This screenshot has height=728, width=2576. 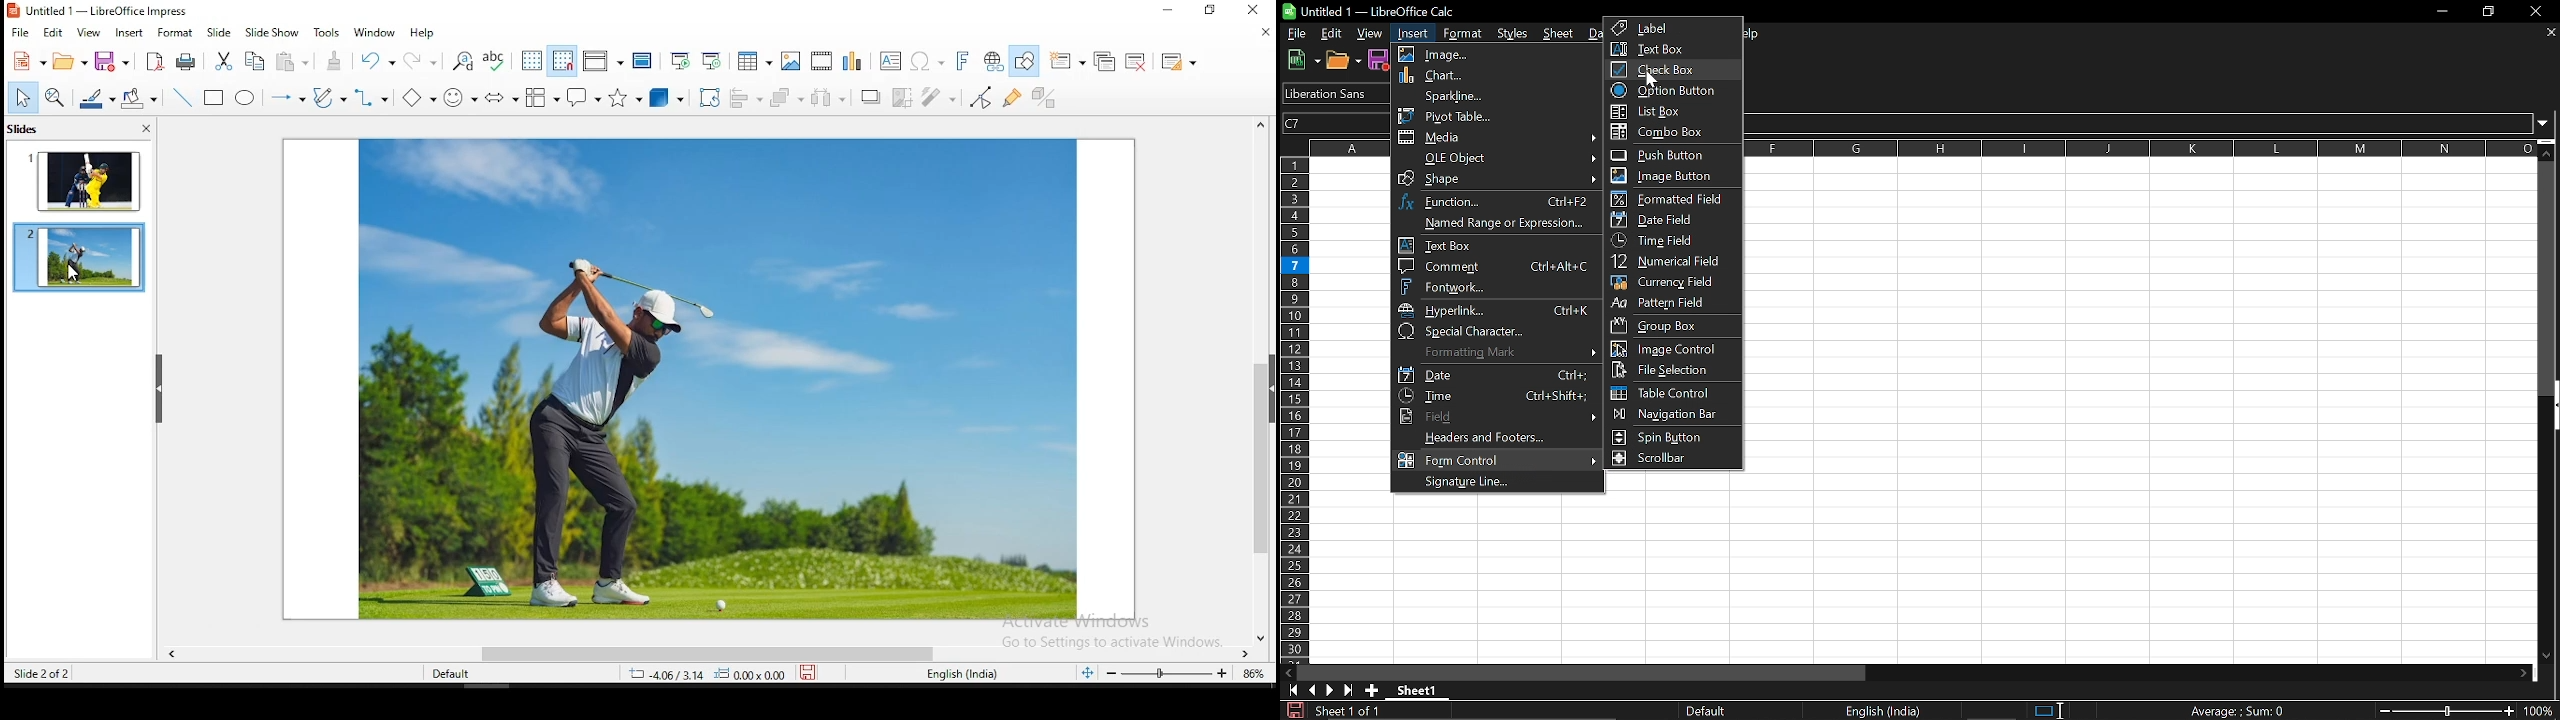 I want to click on paste, so click(x=290, y=62).